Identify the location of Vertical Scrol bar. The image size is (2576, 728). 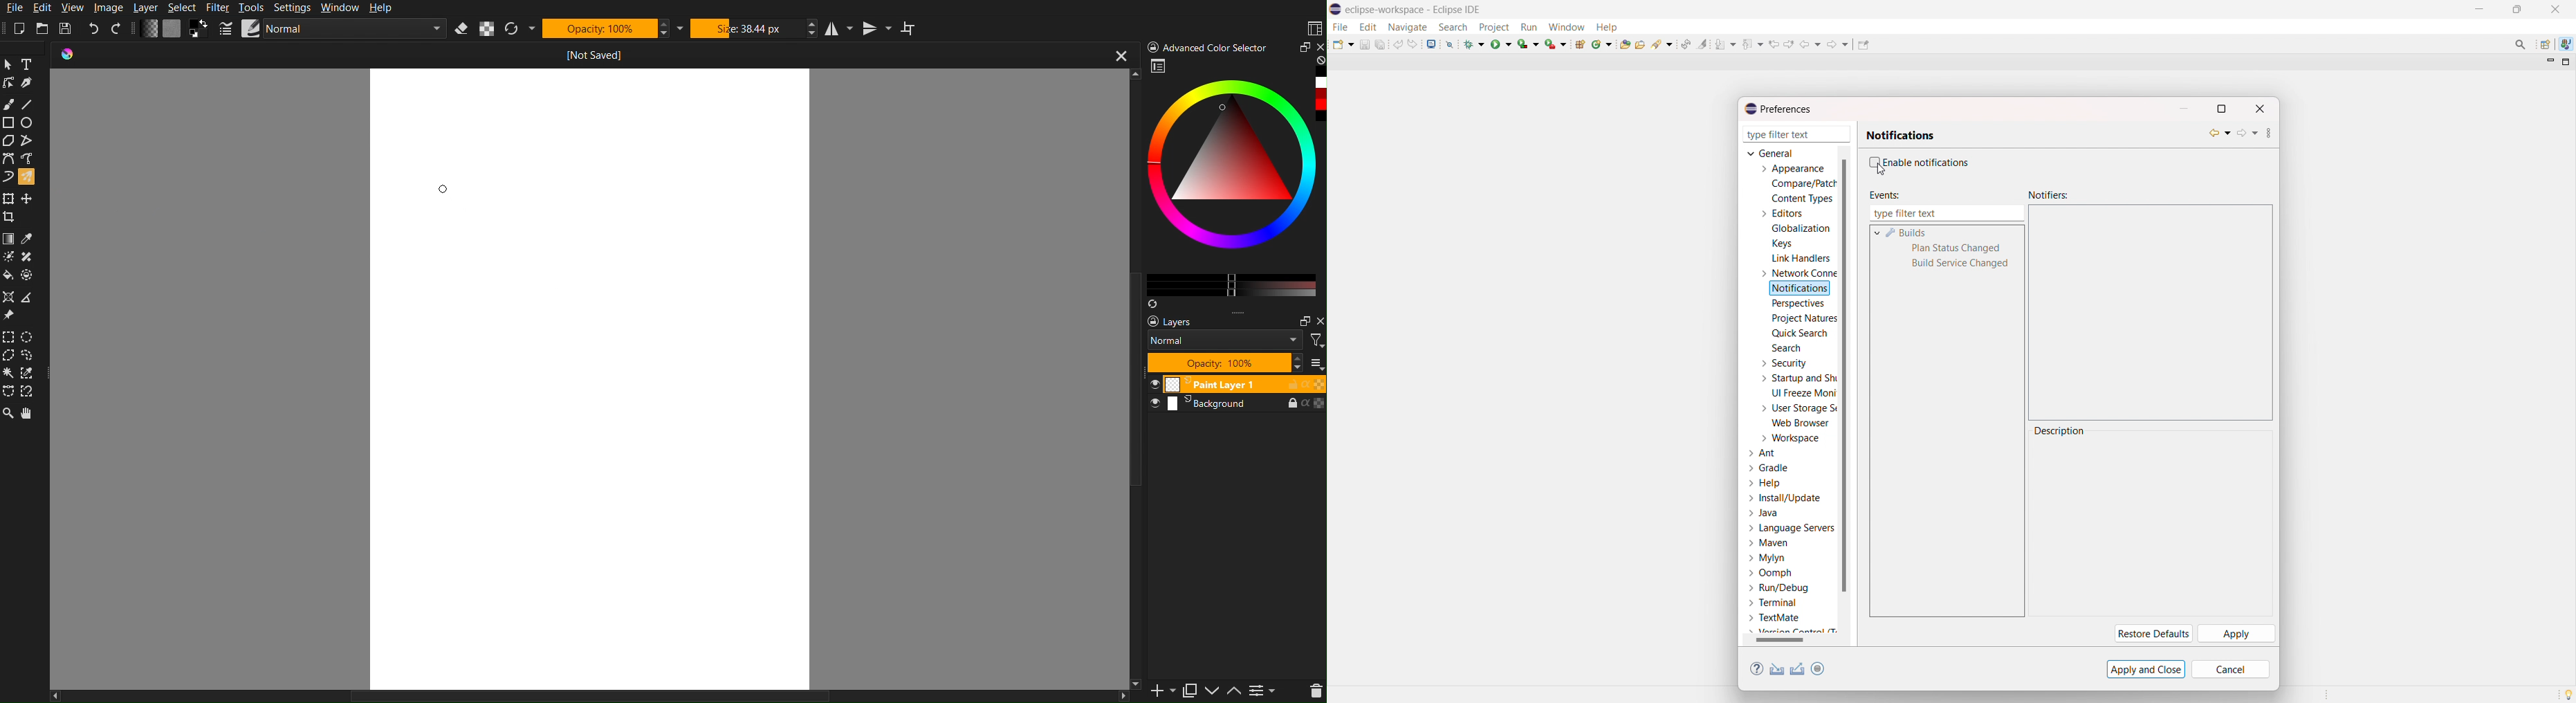
(1128, 394).